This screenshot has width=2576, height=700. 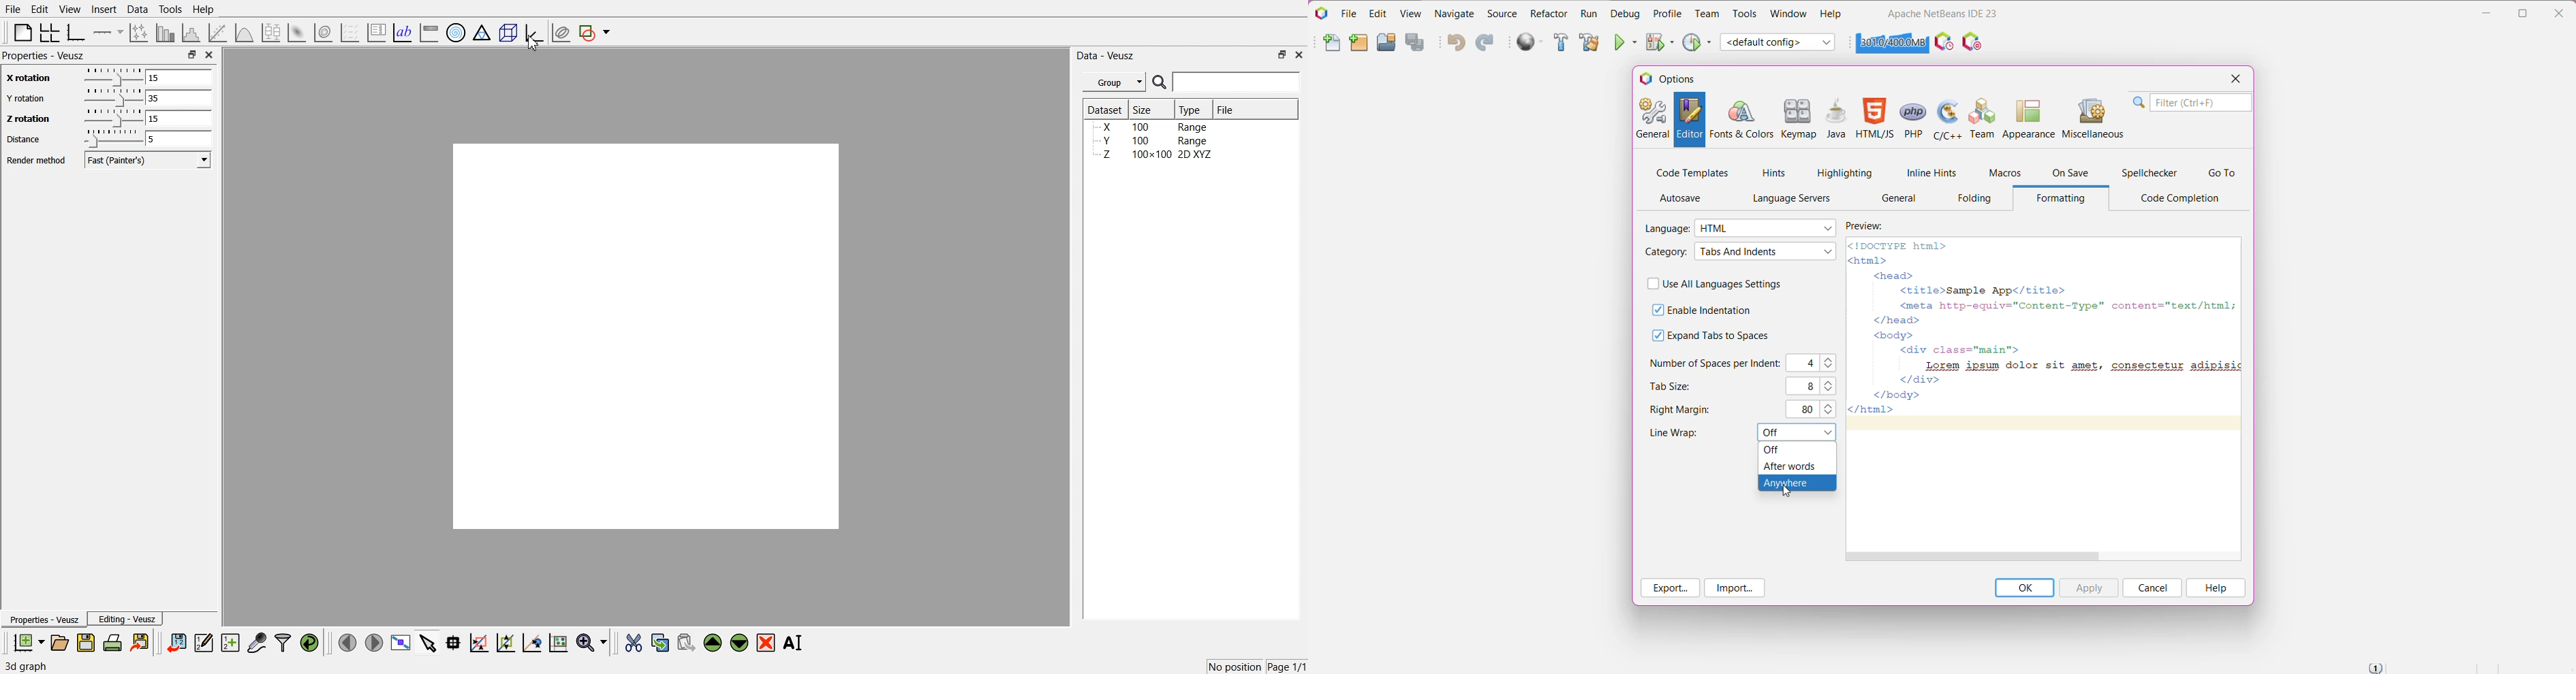 I want to click on Group, so click(x=1115, y=82).